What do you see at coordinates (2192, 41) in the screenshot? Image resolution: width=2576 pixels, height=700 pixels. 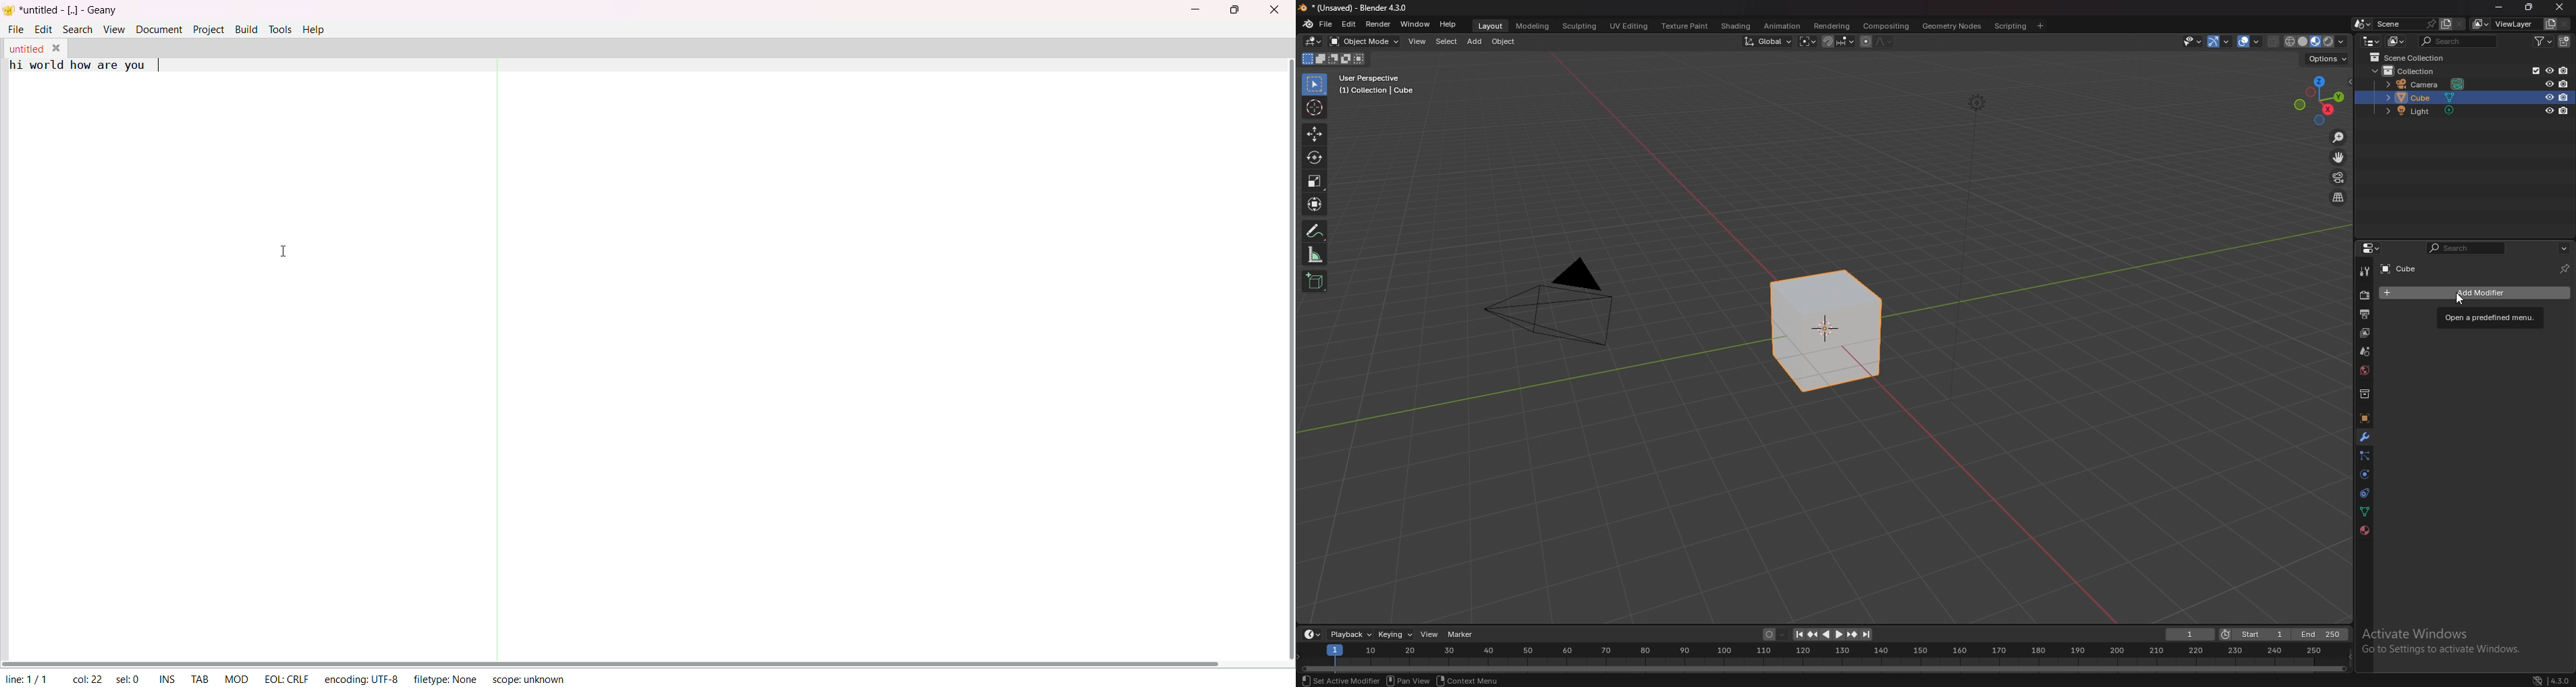 I see `visiblity and selectibility` at bounding box center [2192, 41].